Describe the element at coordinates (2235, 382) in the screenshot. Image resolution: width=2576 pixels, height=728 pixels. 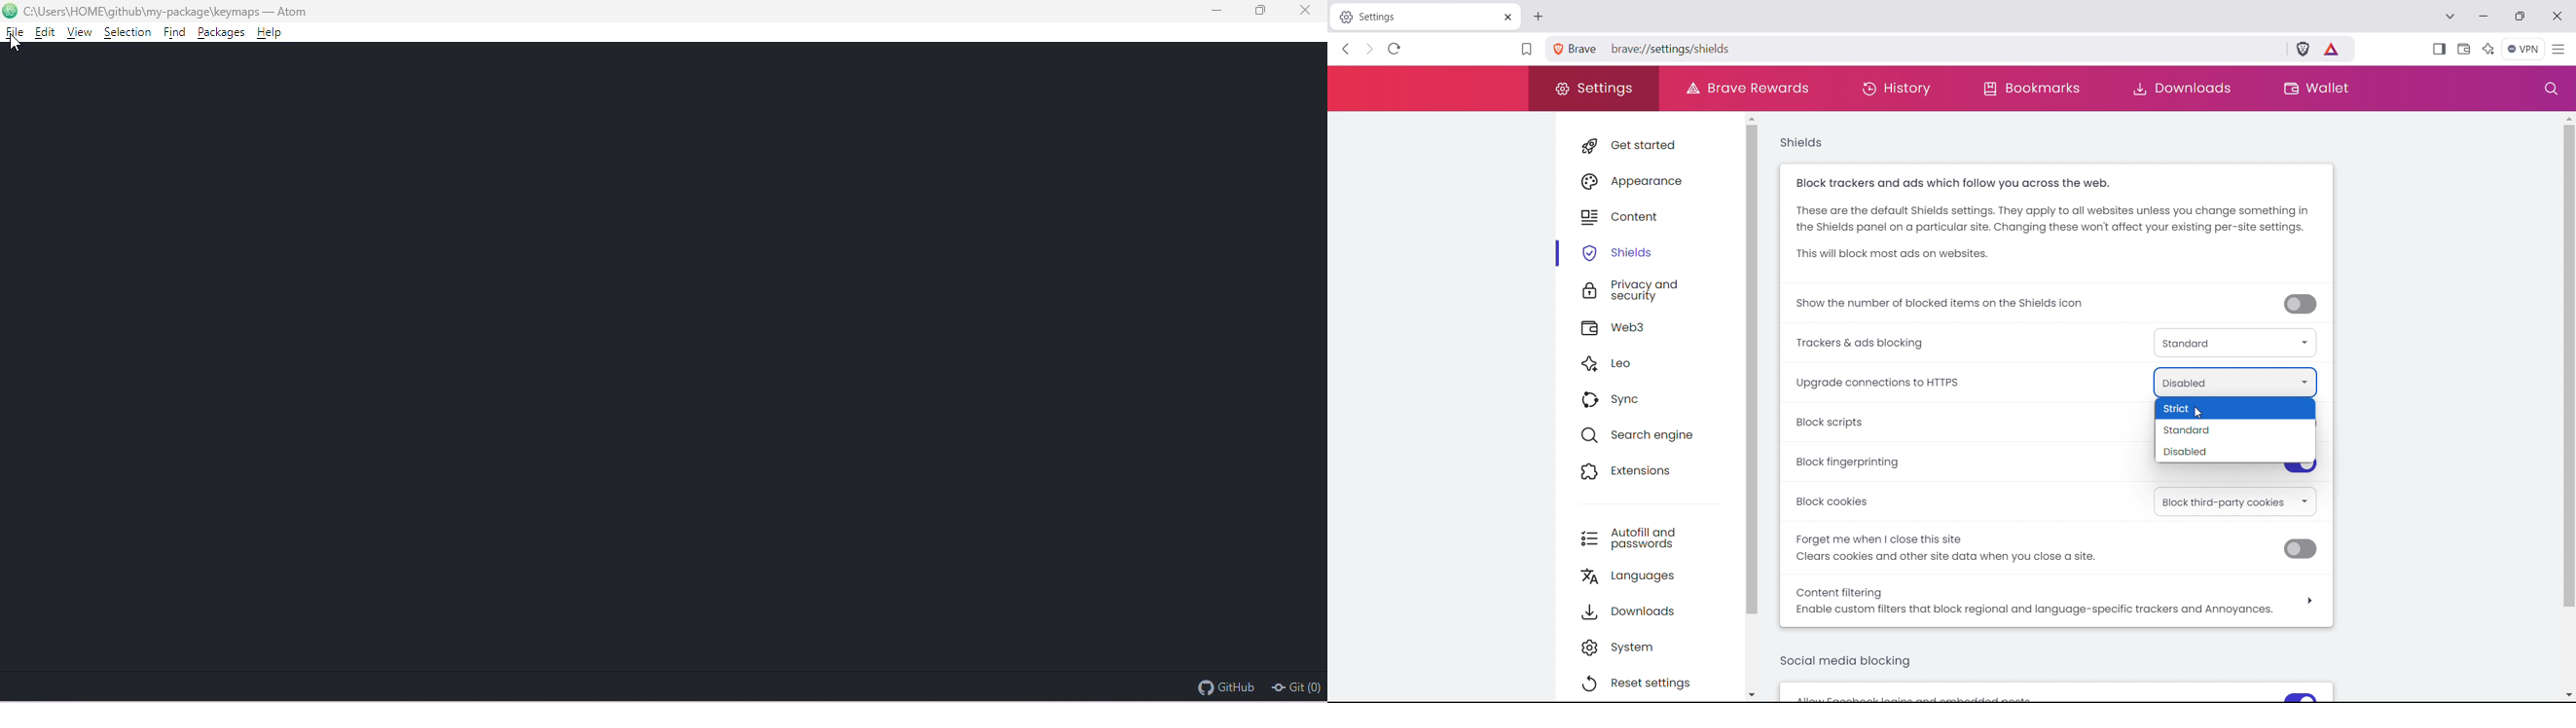
I see `upgrade connections to https` at that location.